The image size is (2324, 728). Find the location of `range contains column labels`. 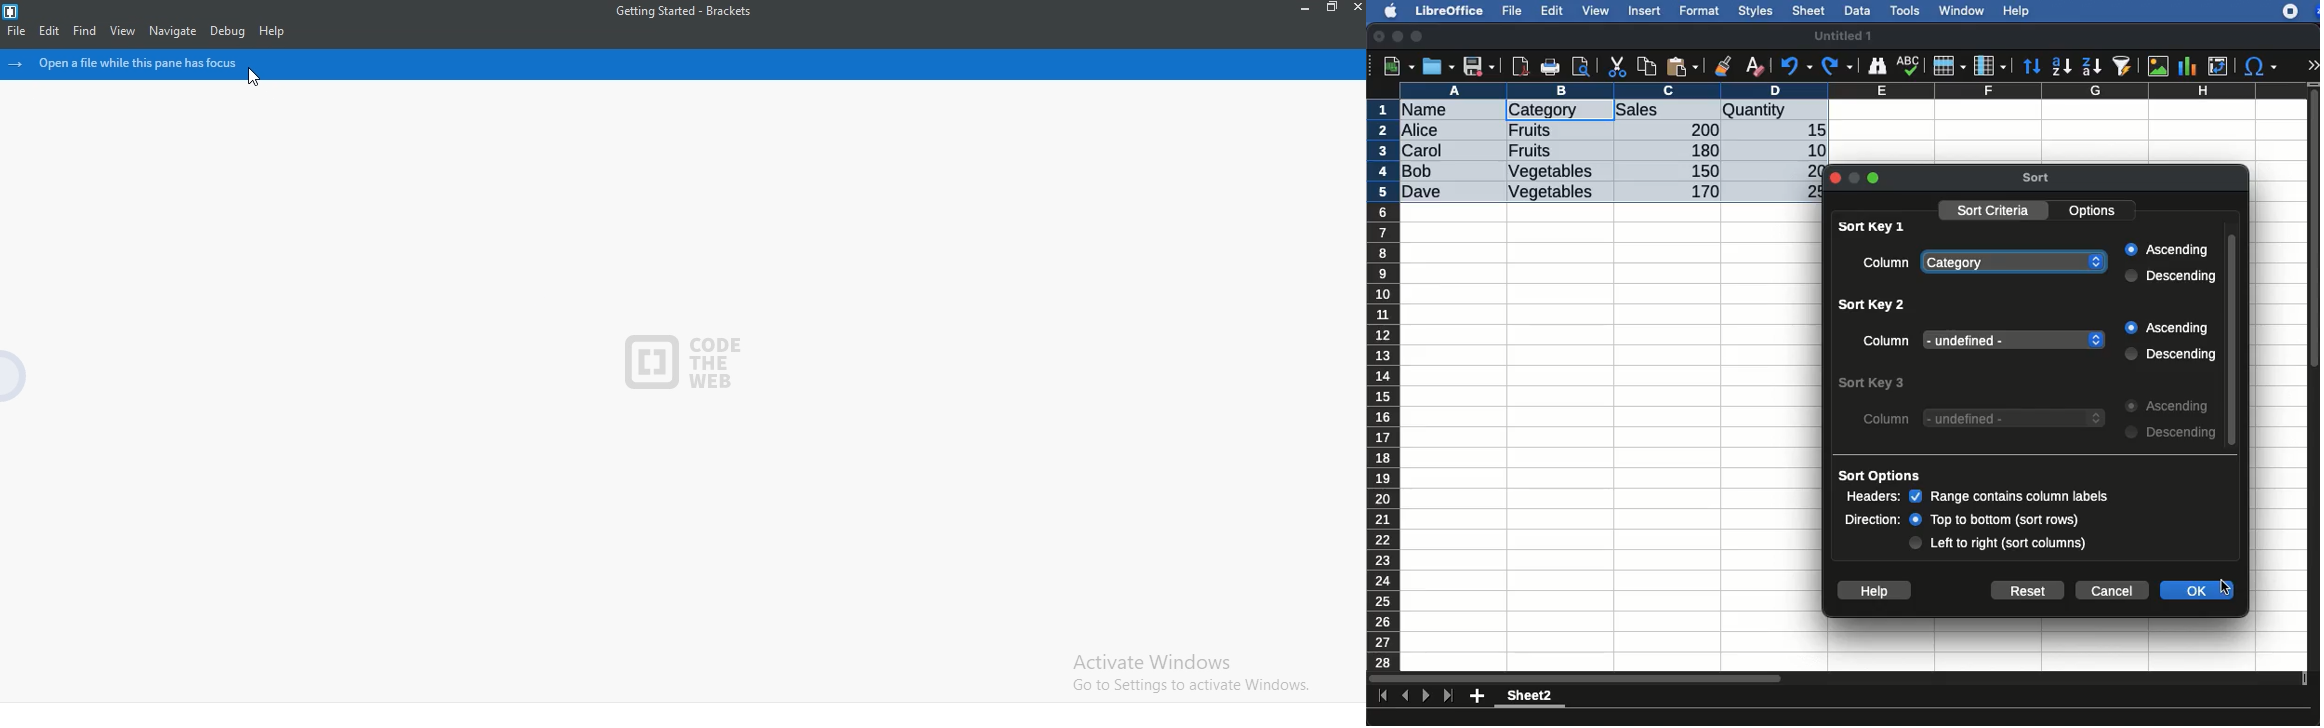

range contains column labels is located at coordinates (2010, 495).